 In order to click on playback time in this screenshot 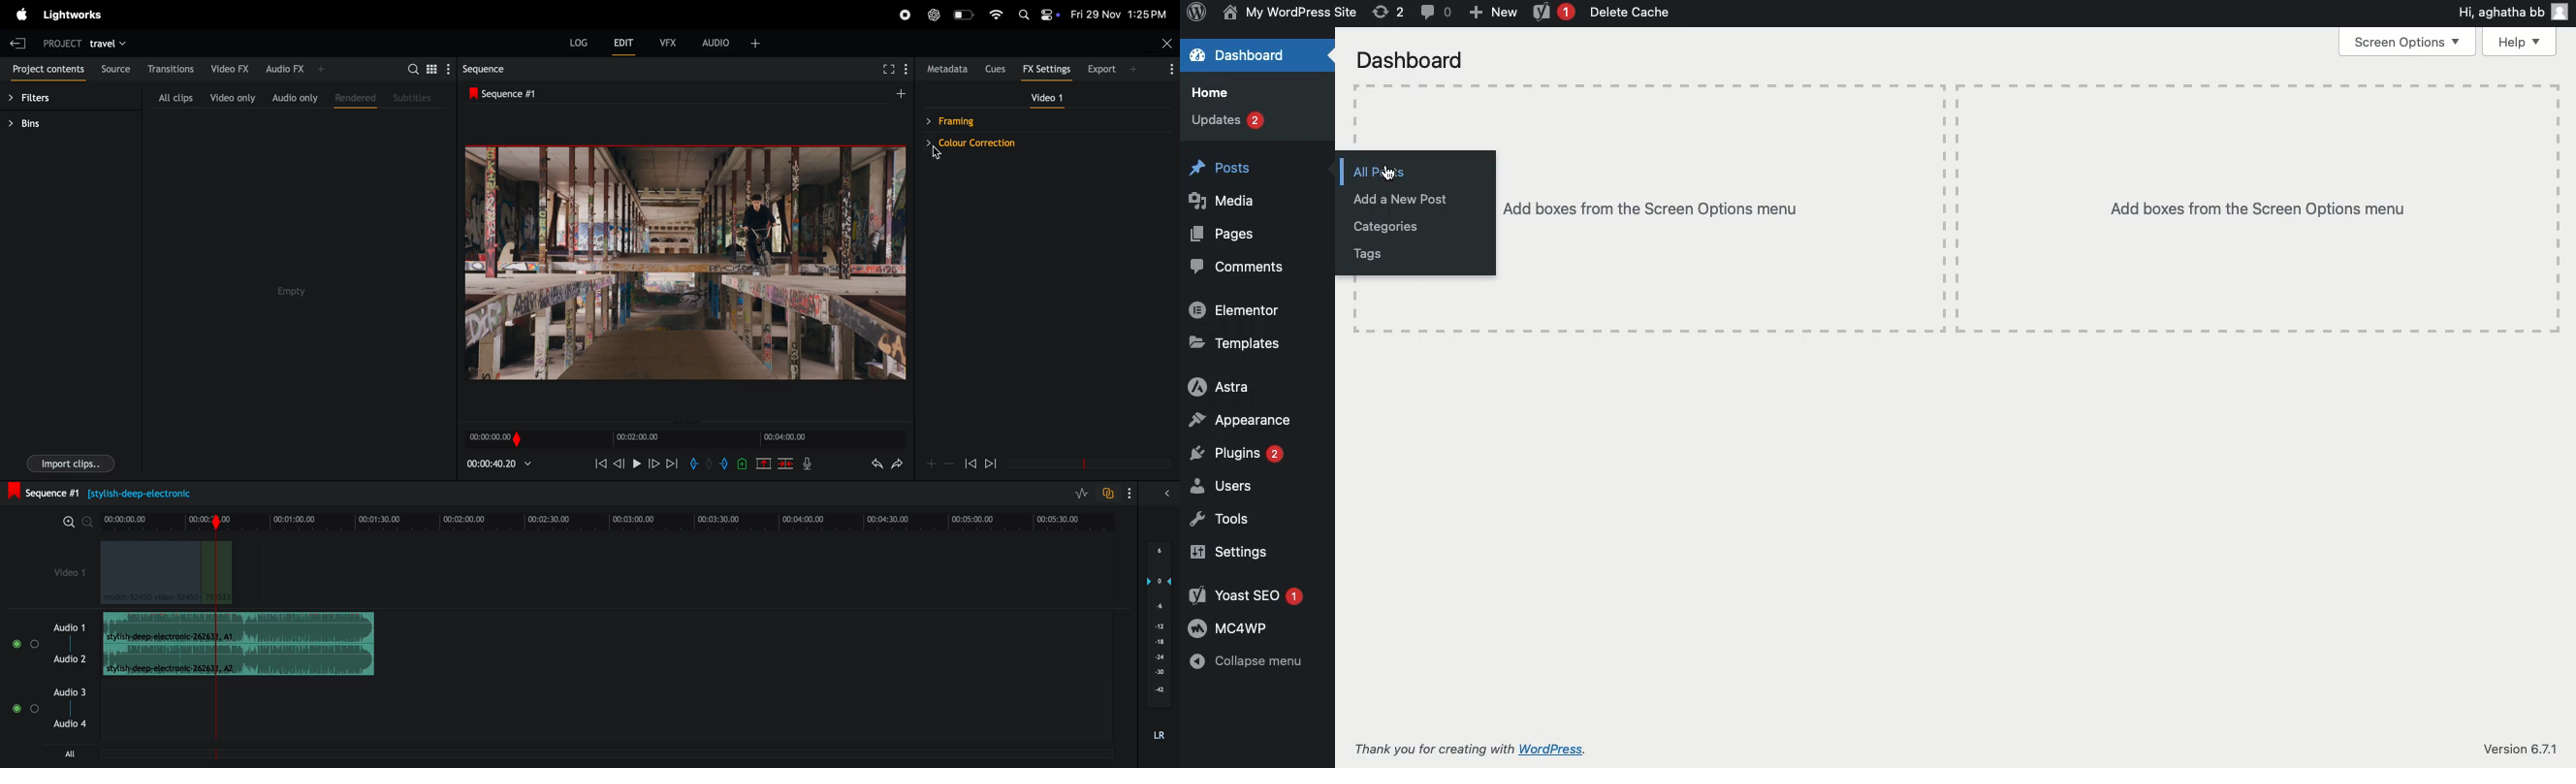, I will do `click(506, 466)`.